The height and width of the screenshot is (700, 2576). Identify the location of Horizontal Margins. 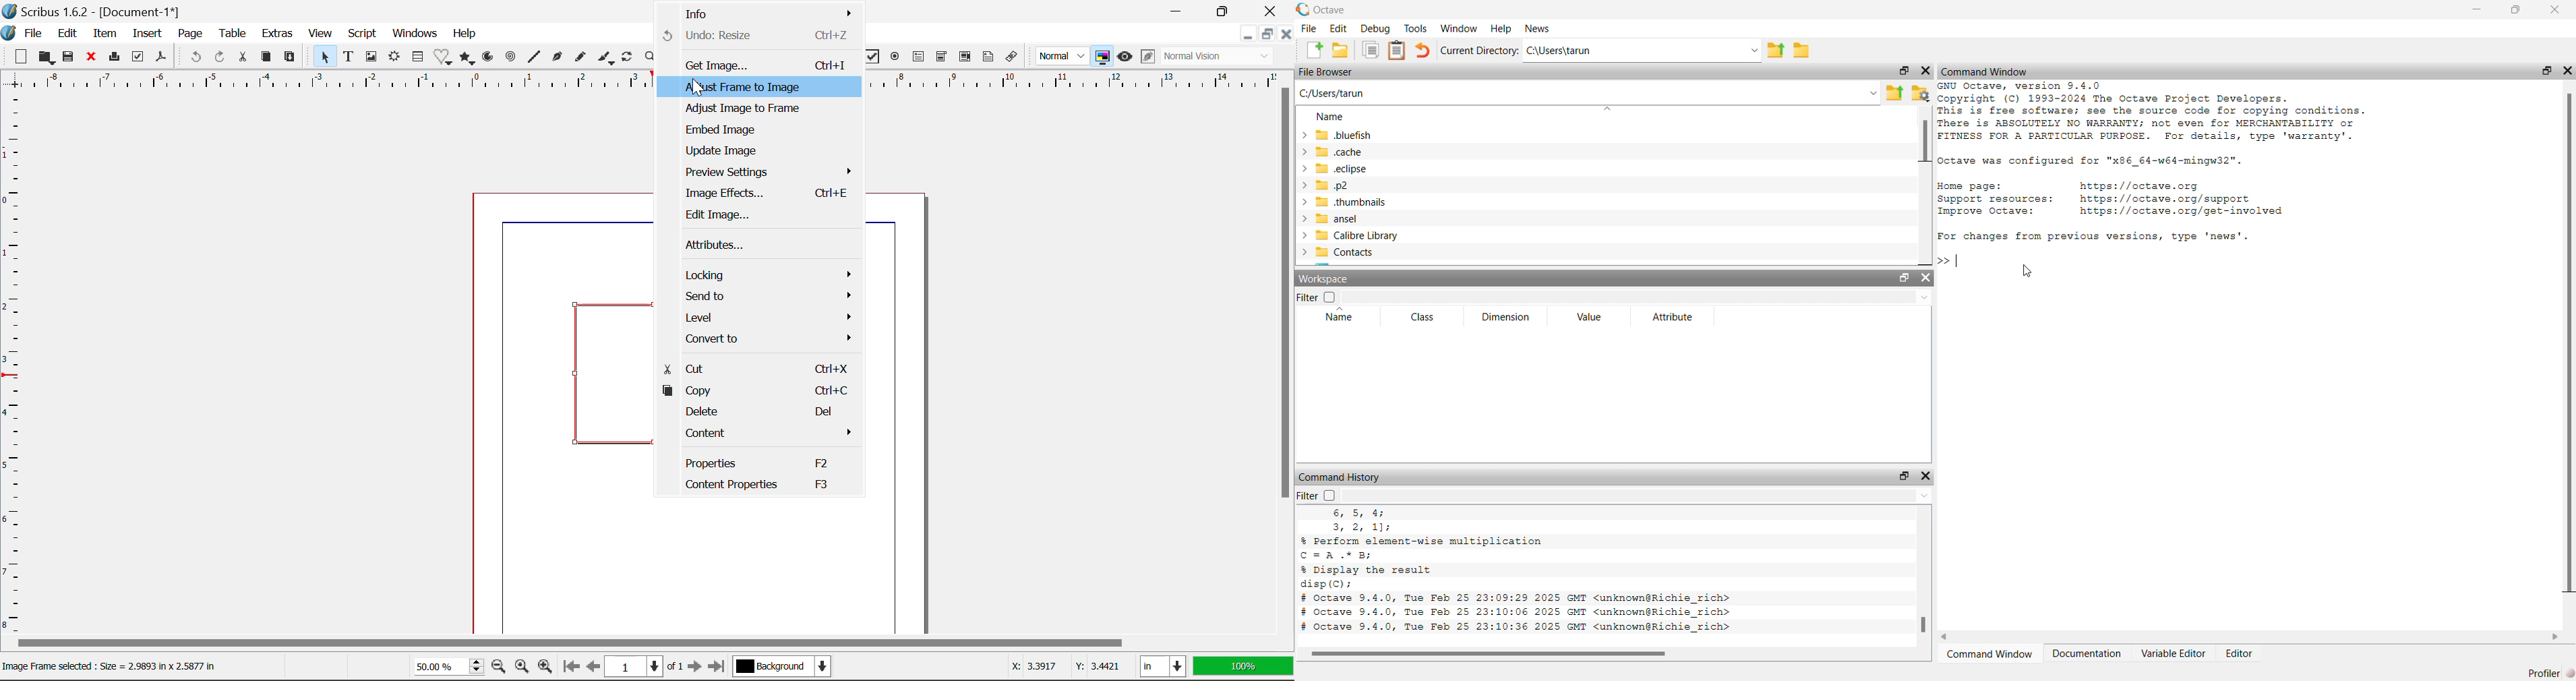
(12, 365).